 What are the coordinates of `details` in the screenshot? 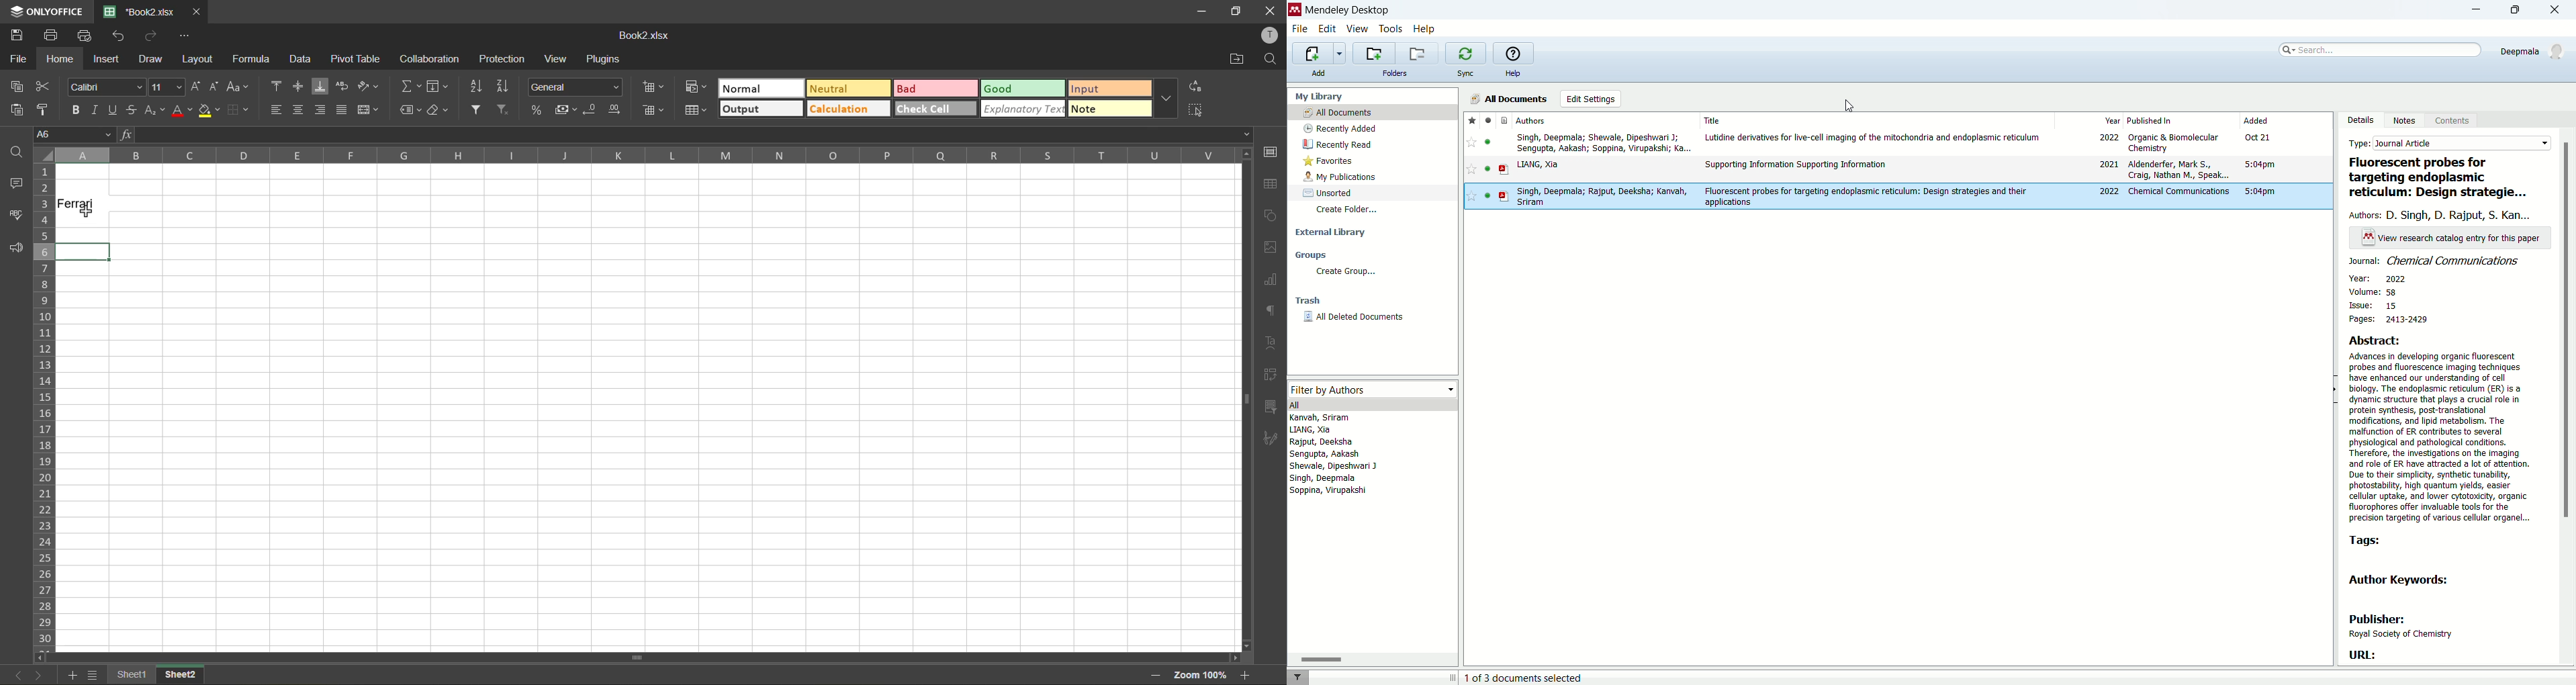 It's located at (2360, 120).